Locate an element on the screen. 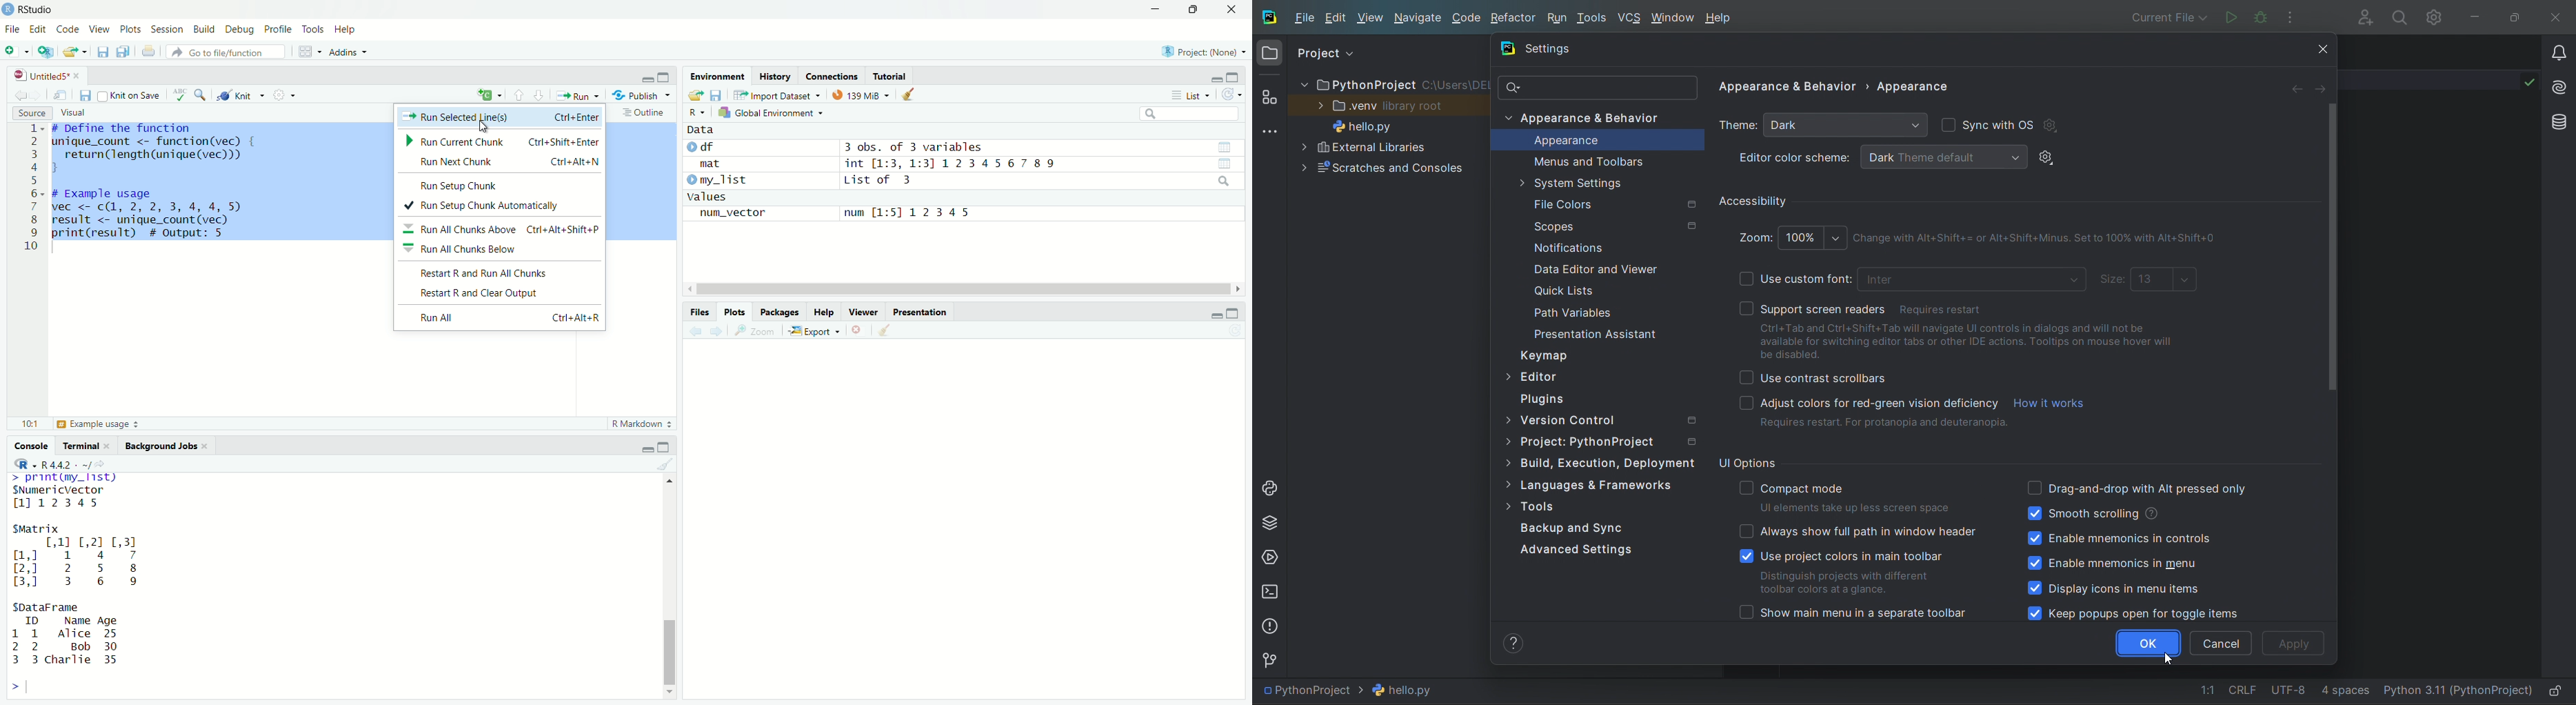 Image resolution: width=2576 pixels, height=728 pixels. Run Current Chunk is located at coordinates (456, 143).